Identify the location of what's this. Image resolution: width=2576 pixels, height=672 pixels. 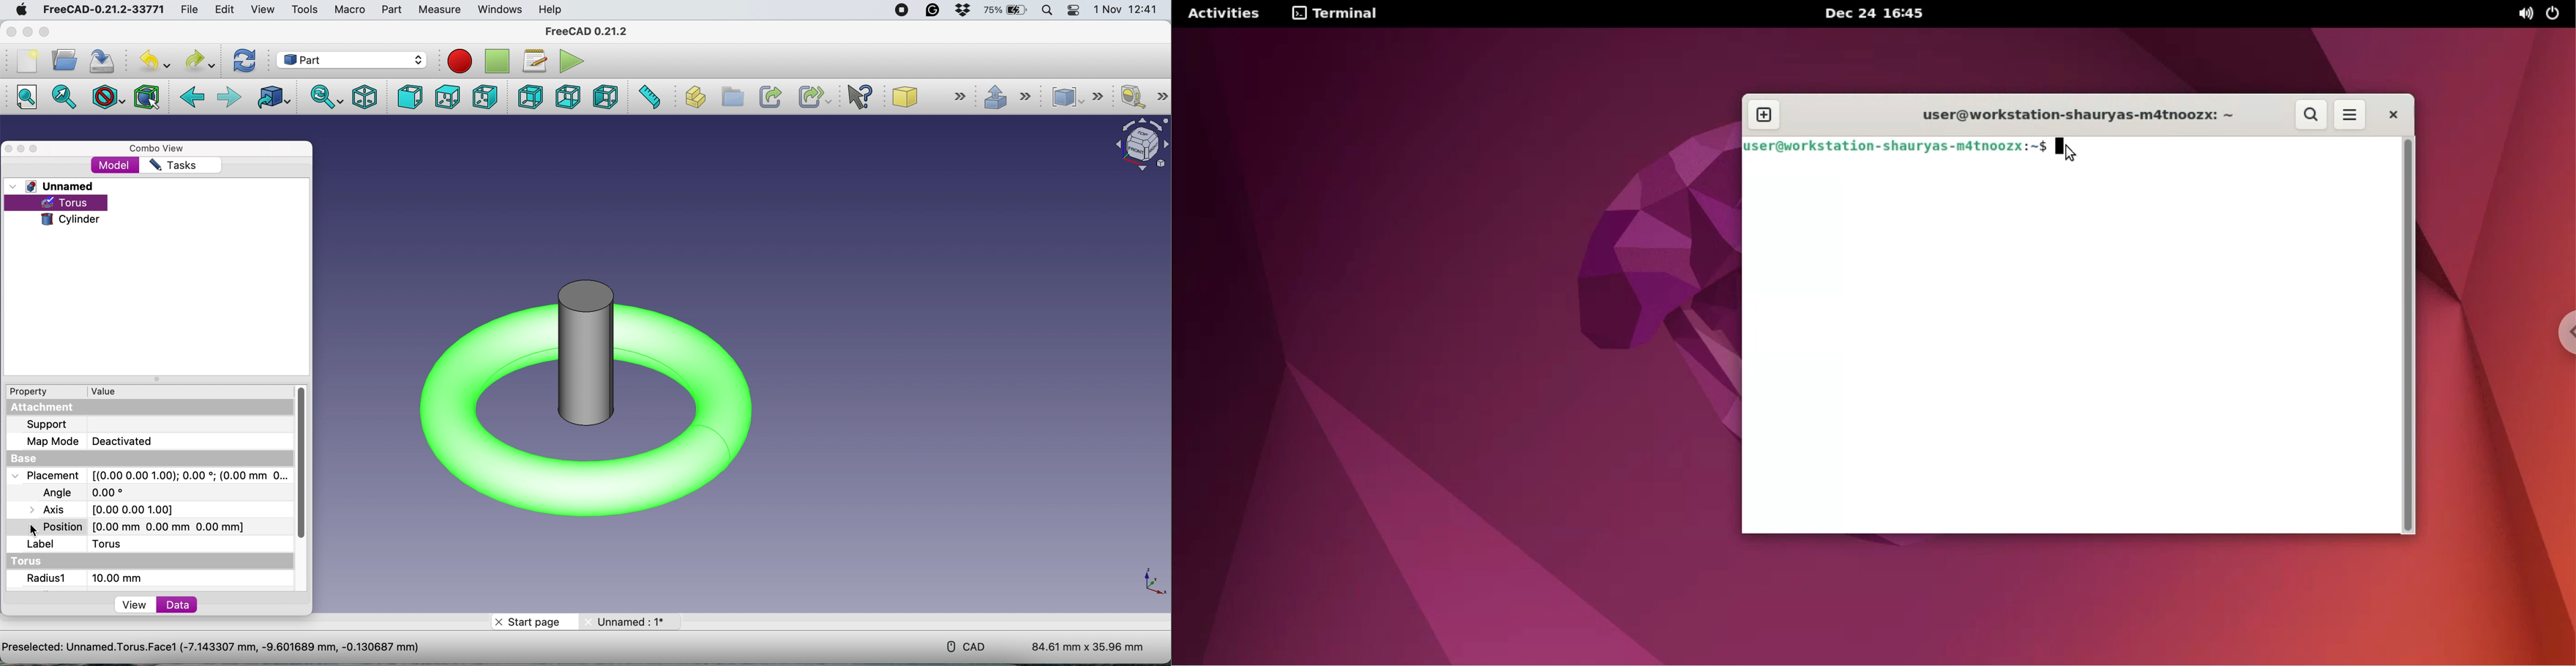
(866, 97).